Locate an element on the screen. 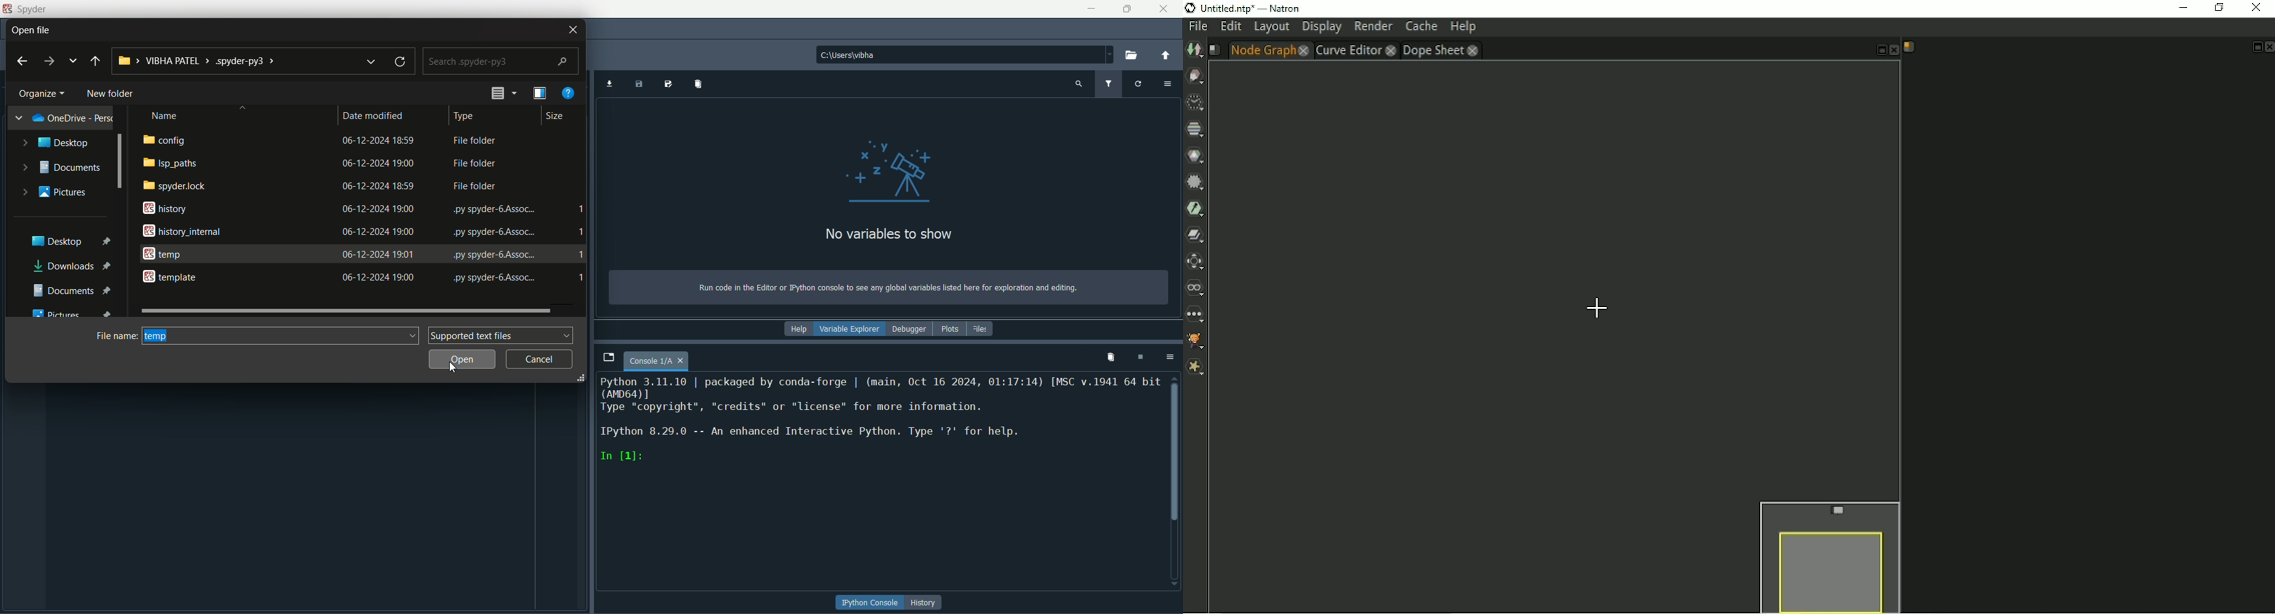 The width and height of the screenshot is (2296, 616). text is located at coordinates (476, 163).